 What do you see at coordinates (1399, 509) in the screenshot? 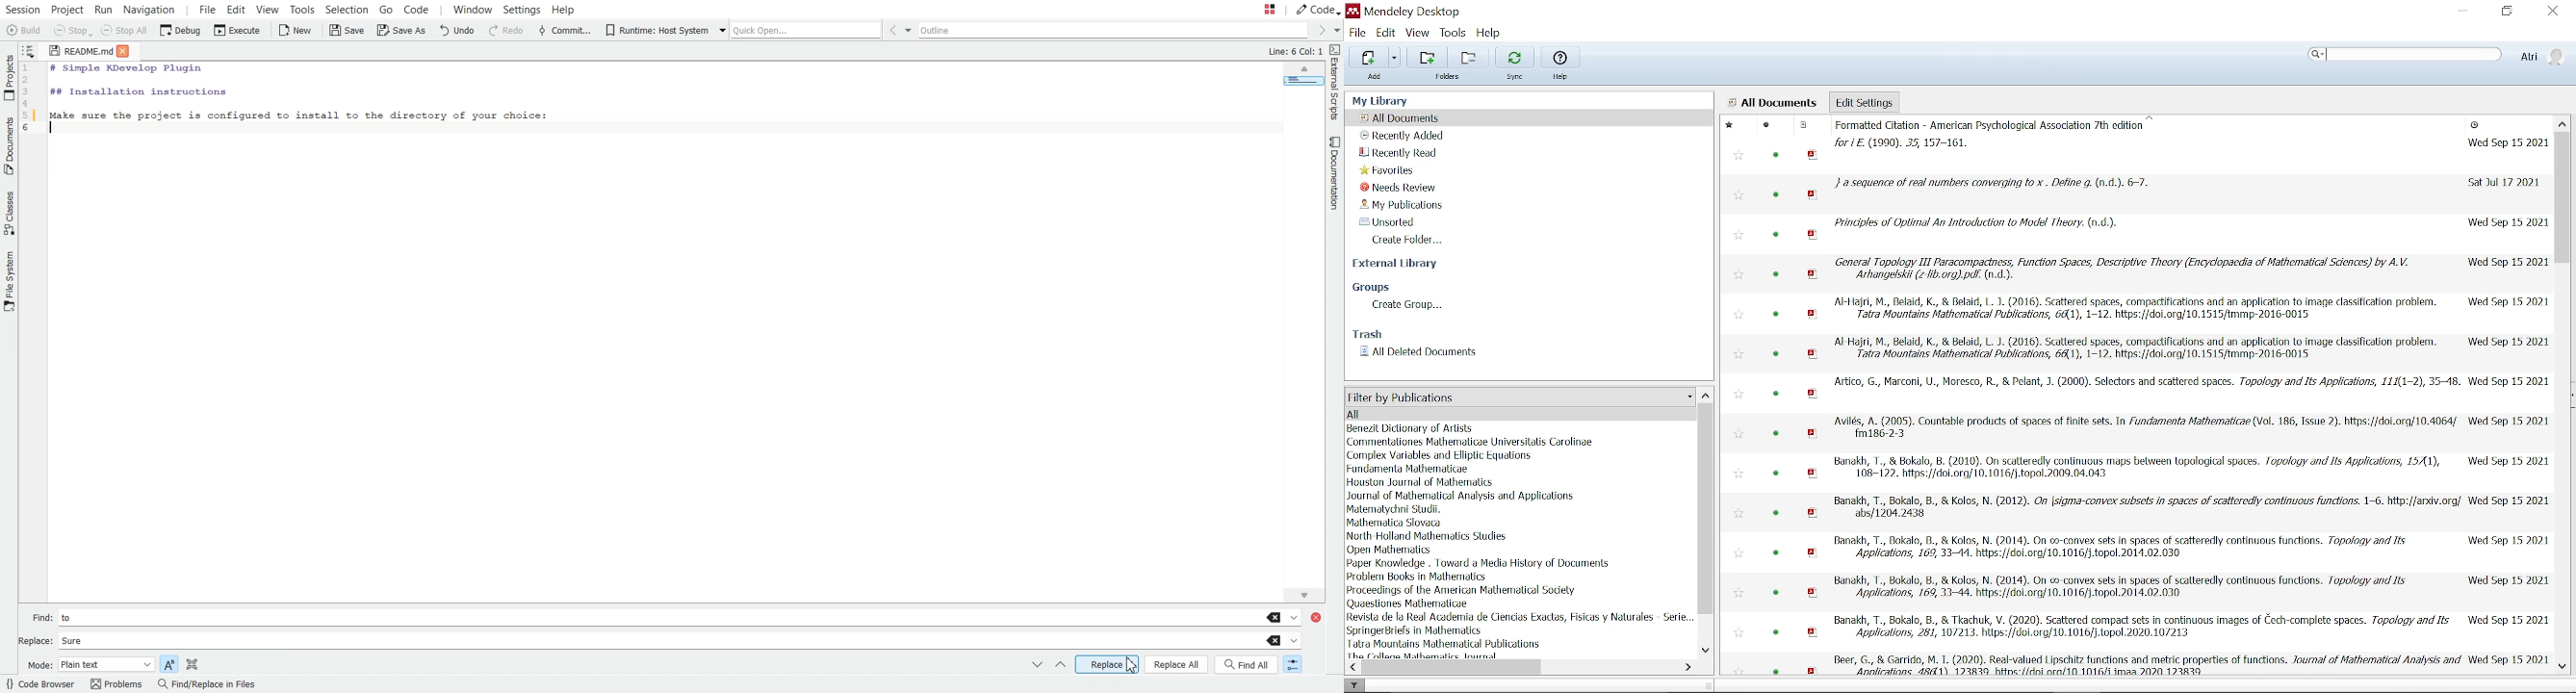
I see `author` at bounding box center [1399, 509].